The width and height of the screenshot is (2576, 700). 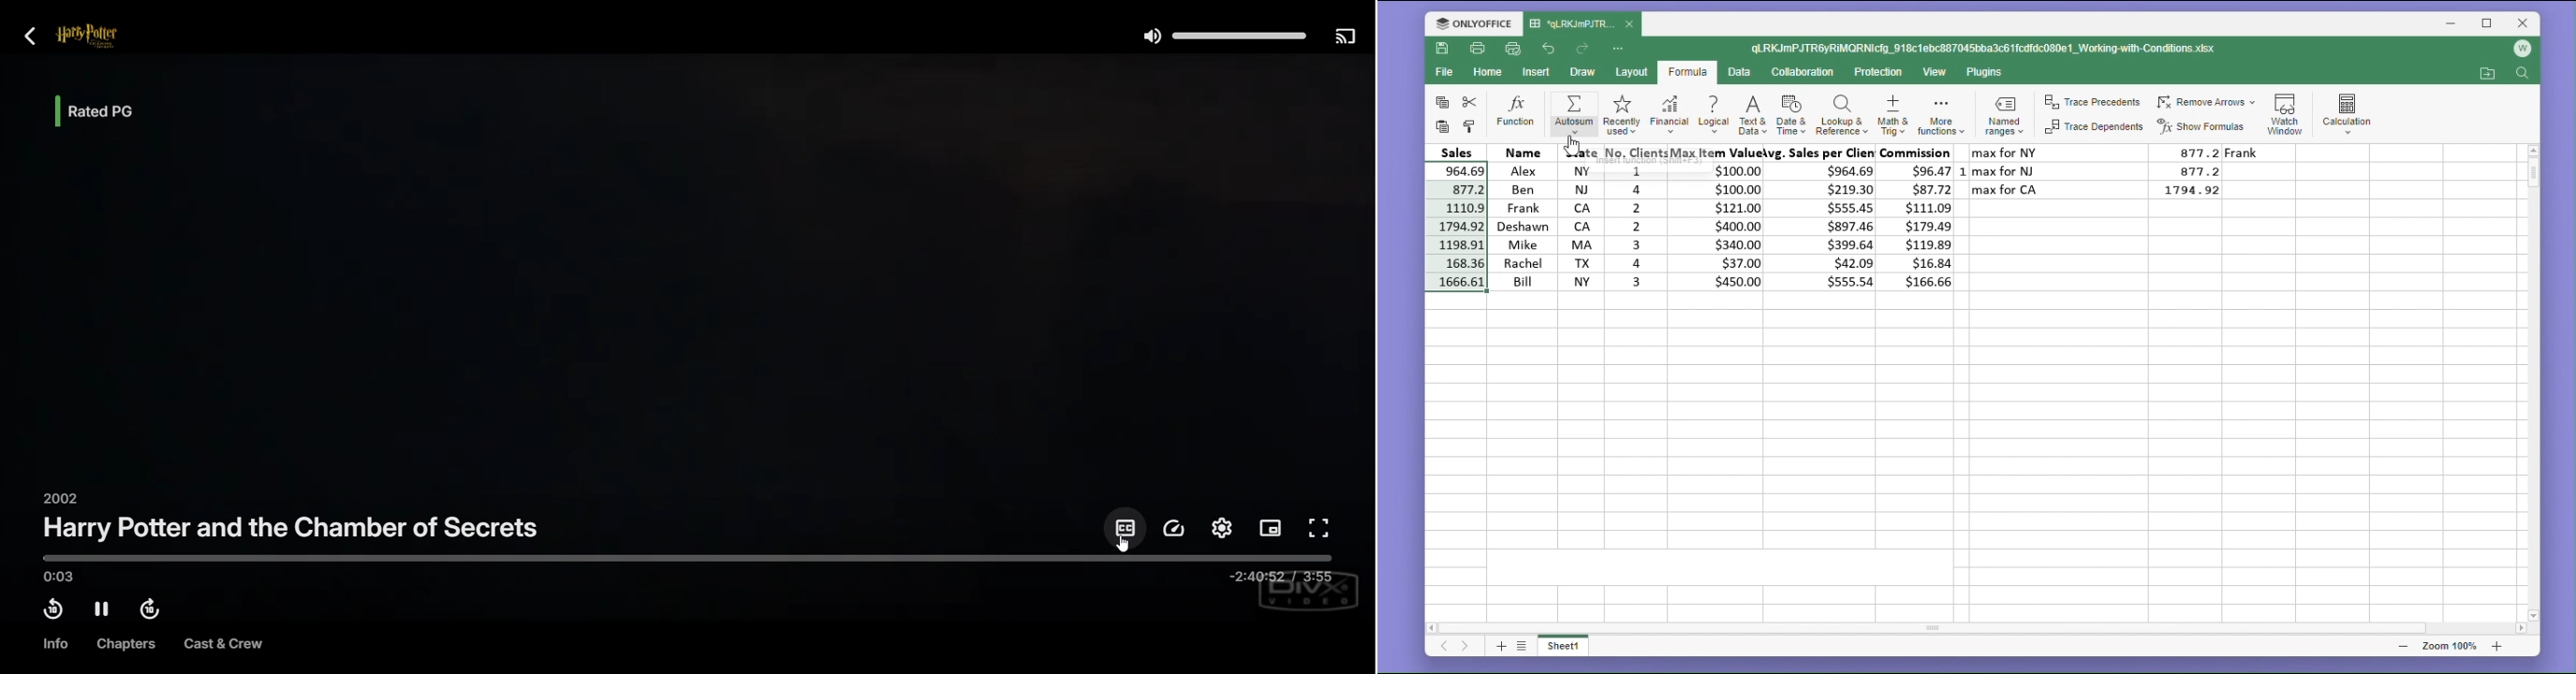 What do you see at coordinates (1792, 116) in the screenshot?
I see `date & time` at bounding box center [1792, 116].